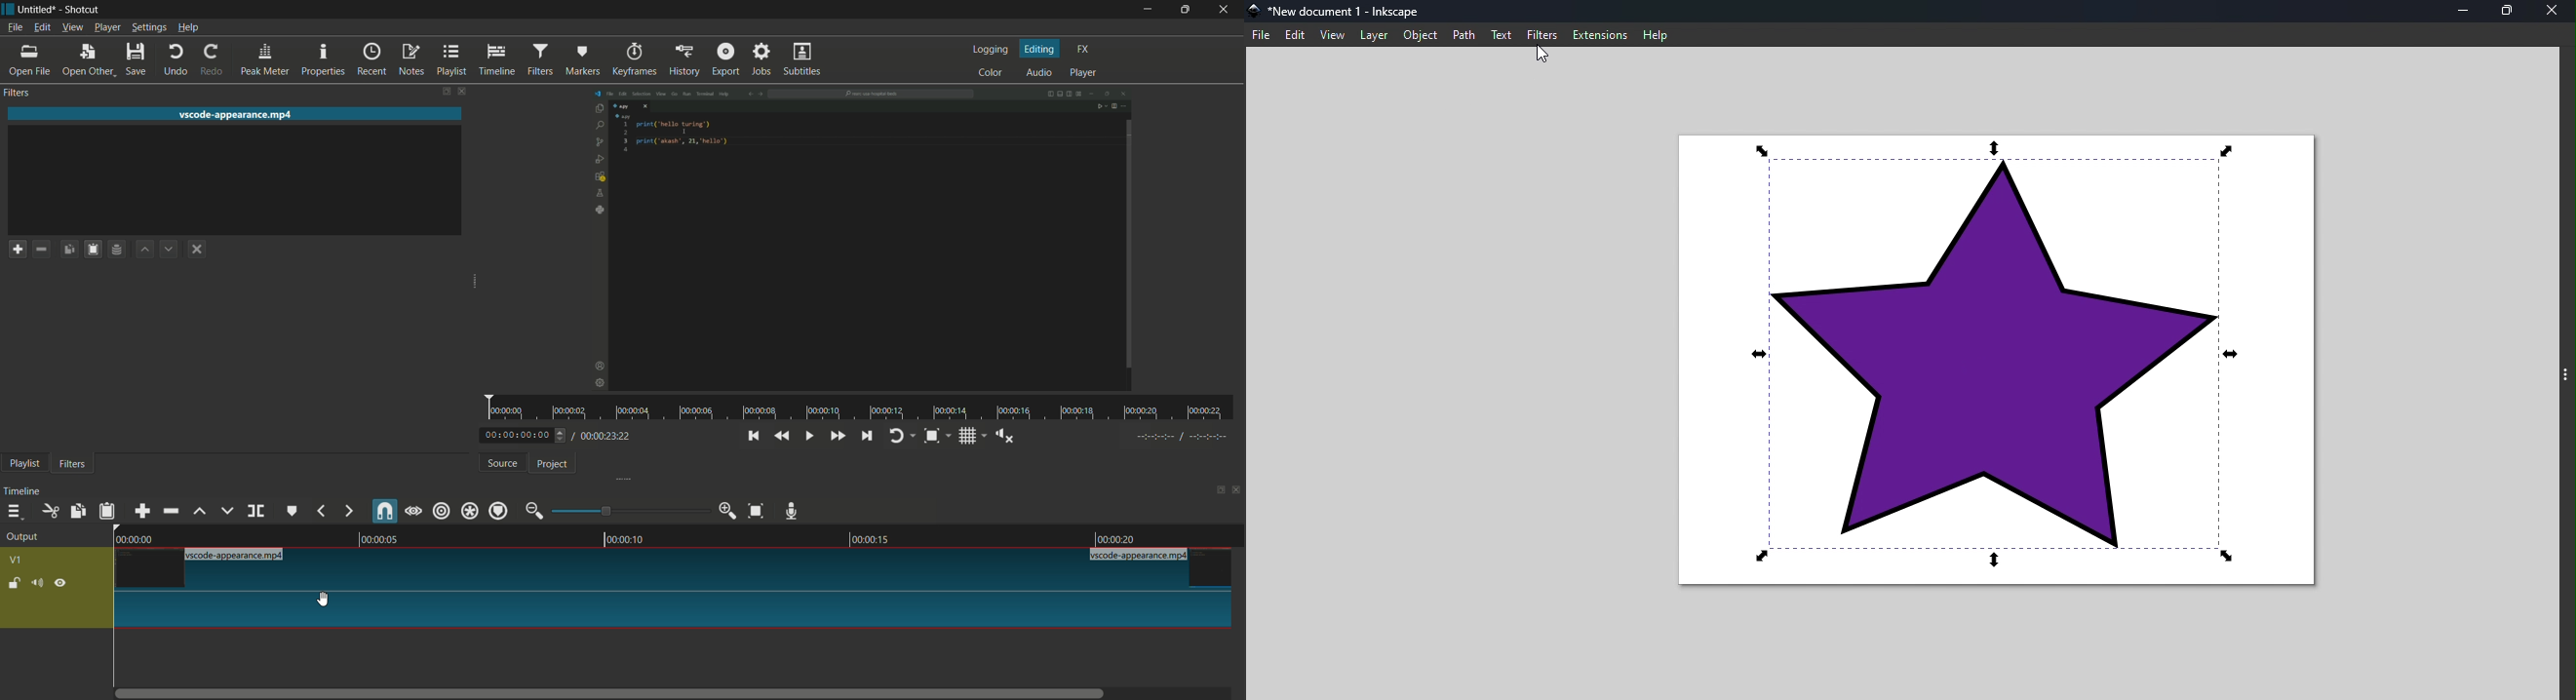 The width and height of the screenshot is (2576, 700). I want to click on toggle zoom, so click(932, 436).